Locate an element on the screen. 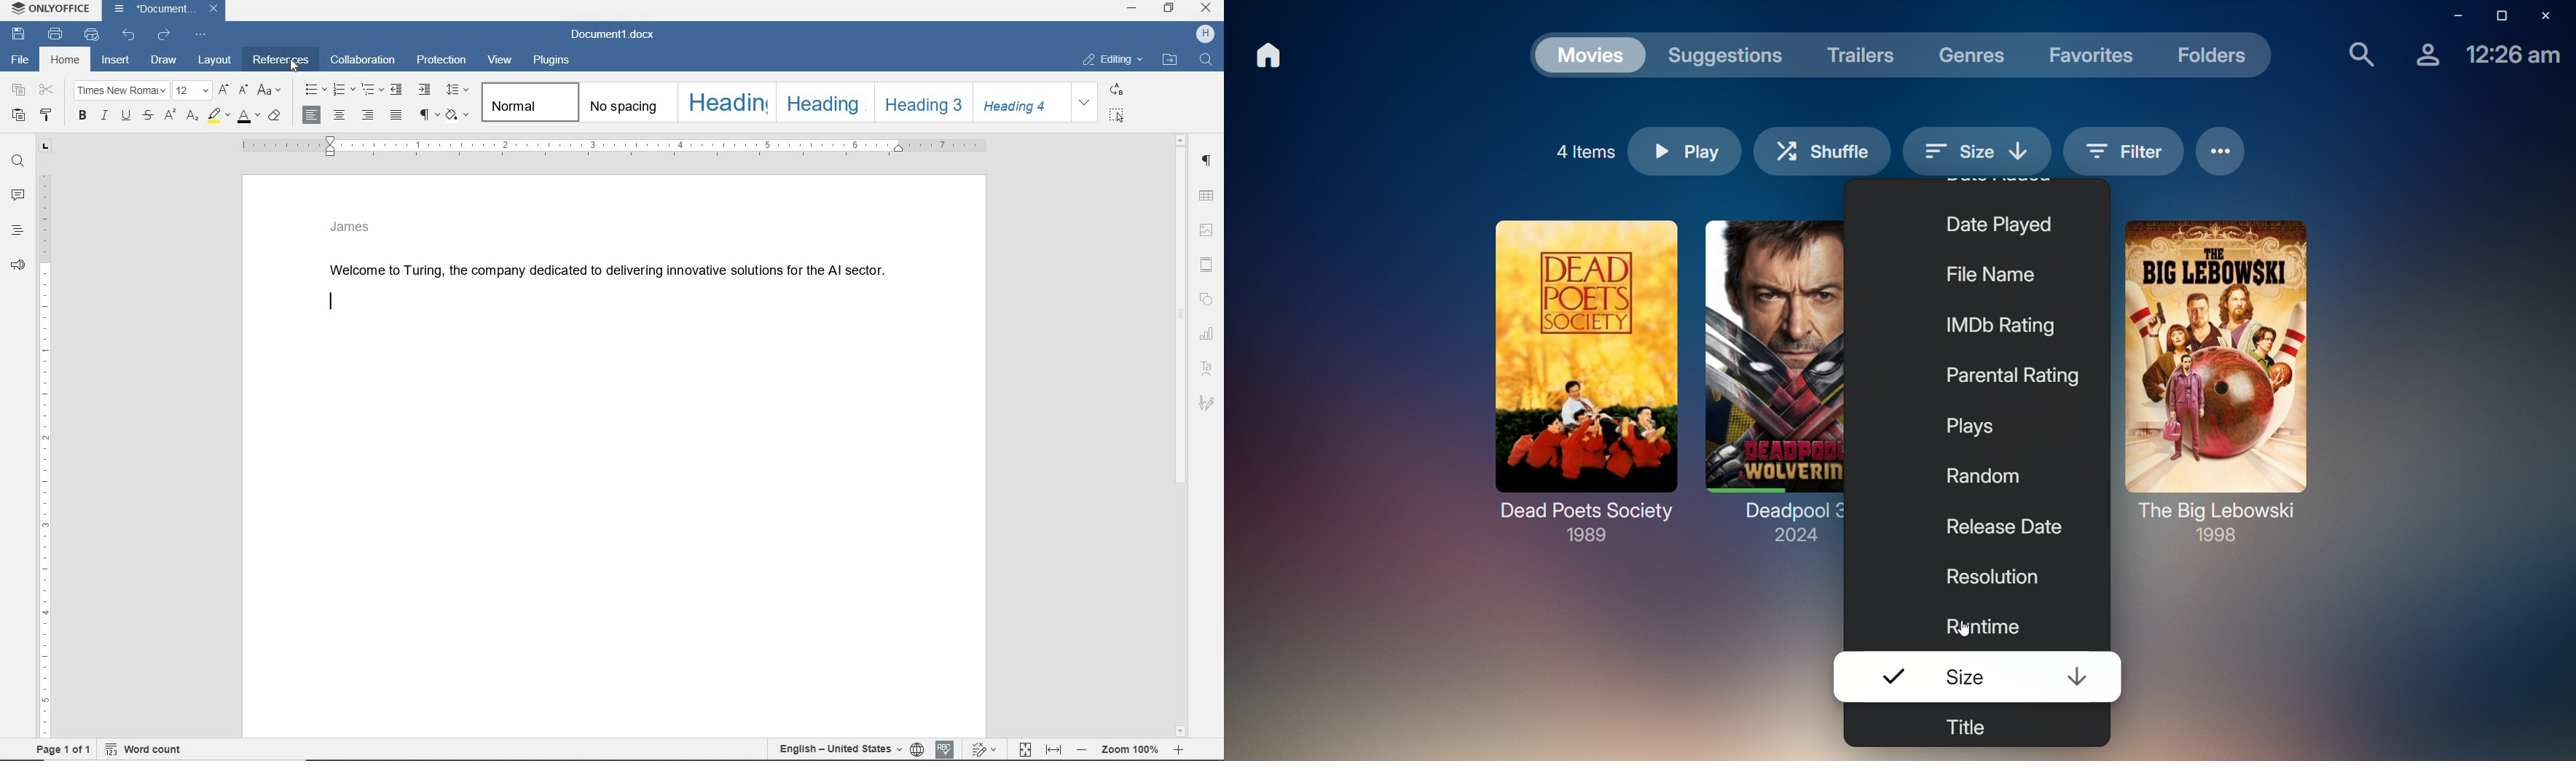 Image resolution: width=2576 pixels, height=784 pixels. collaboration is located at coordinates (365, 61).